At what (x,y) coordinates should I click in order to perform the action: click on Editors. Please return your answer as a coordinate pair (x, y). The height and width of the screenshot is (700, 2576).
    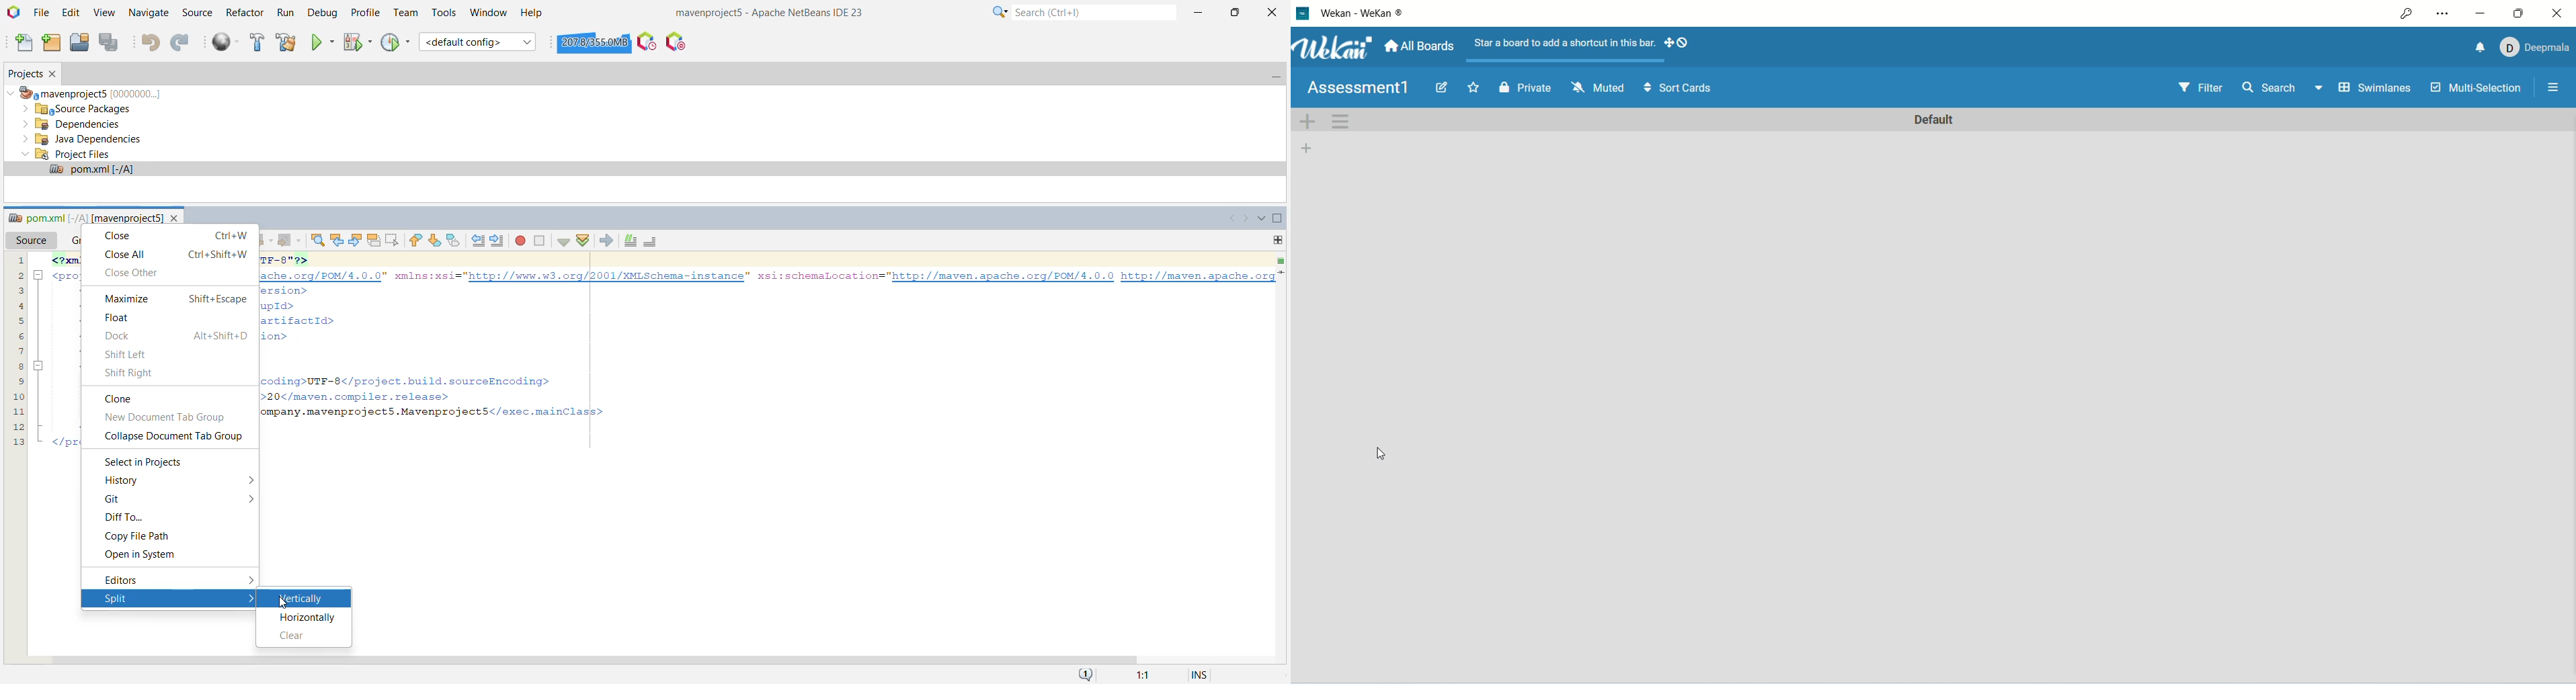
    Looking at the image, I should click on (143, 579).